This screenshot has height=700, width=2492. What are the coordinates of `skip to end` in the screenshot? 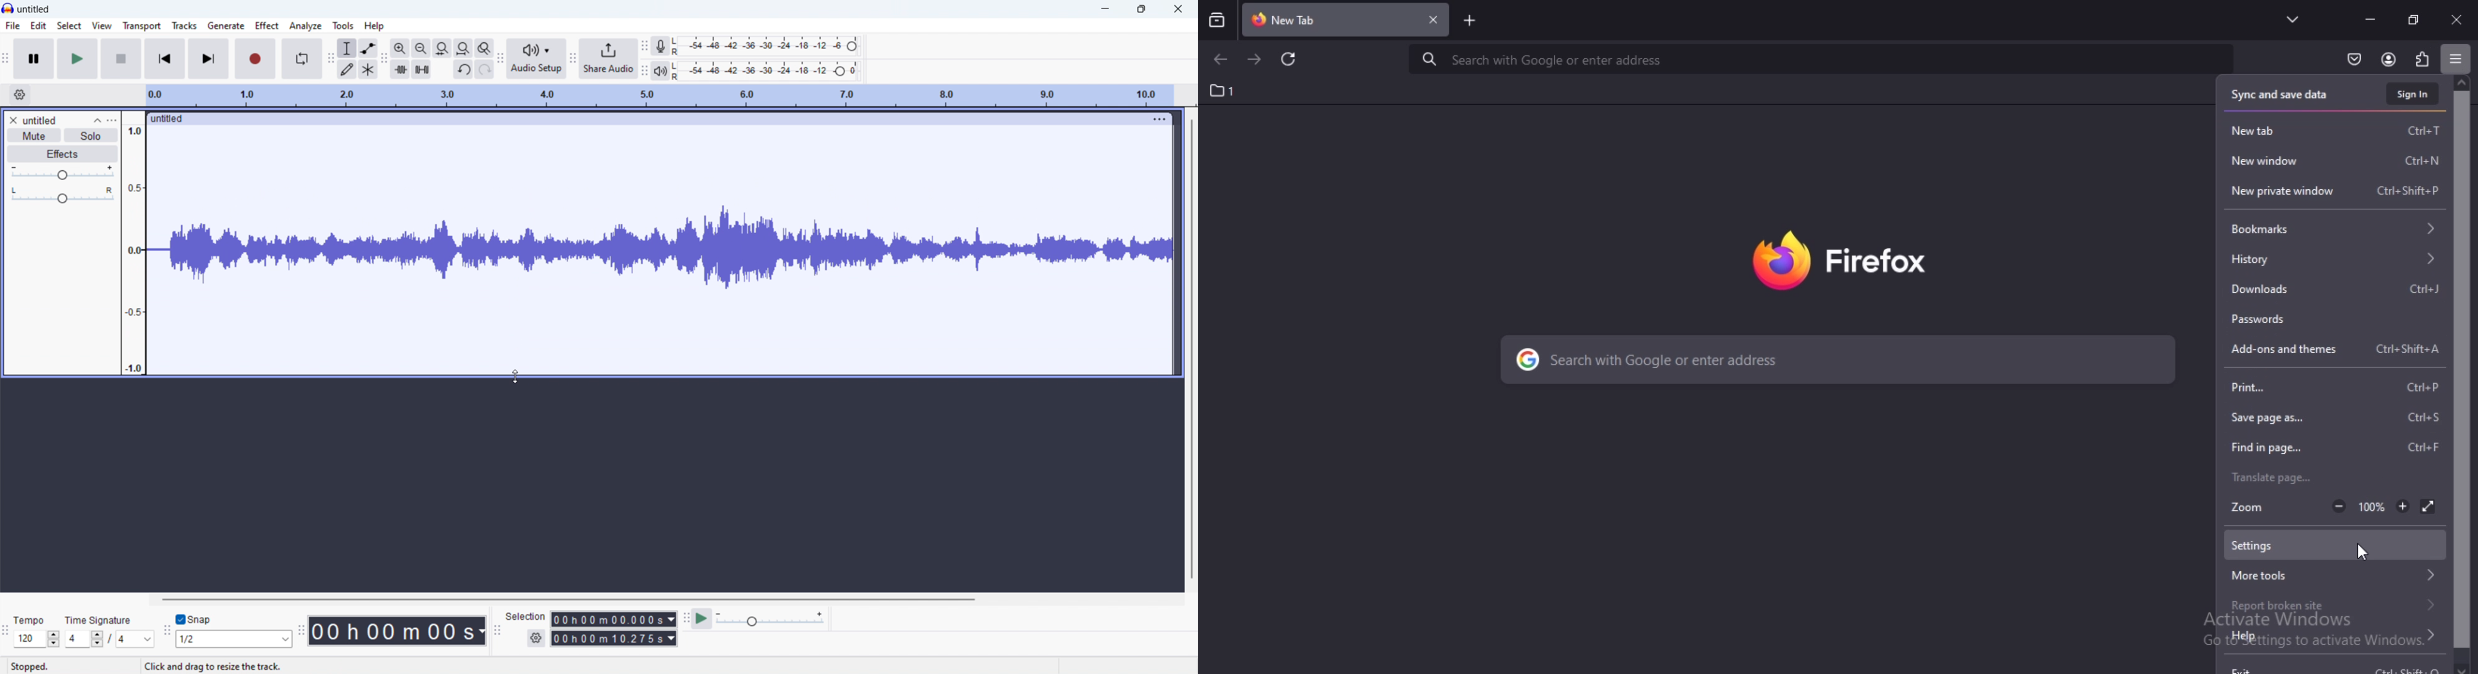 It's located at (208, 58).